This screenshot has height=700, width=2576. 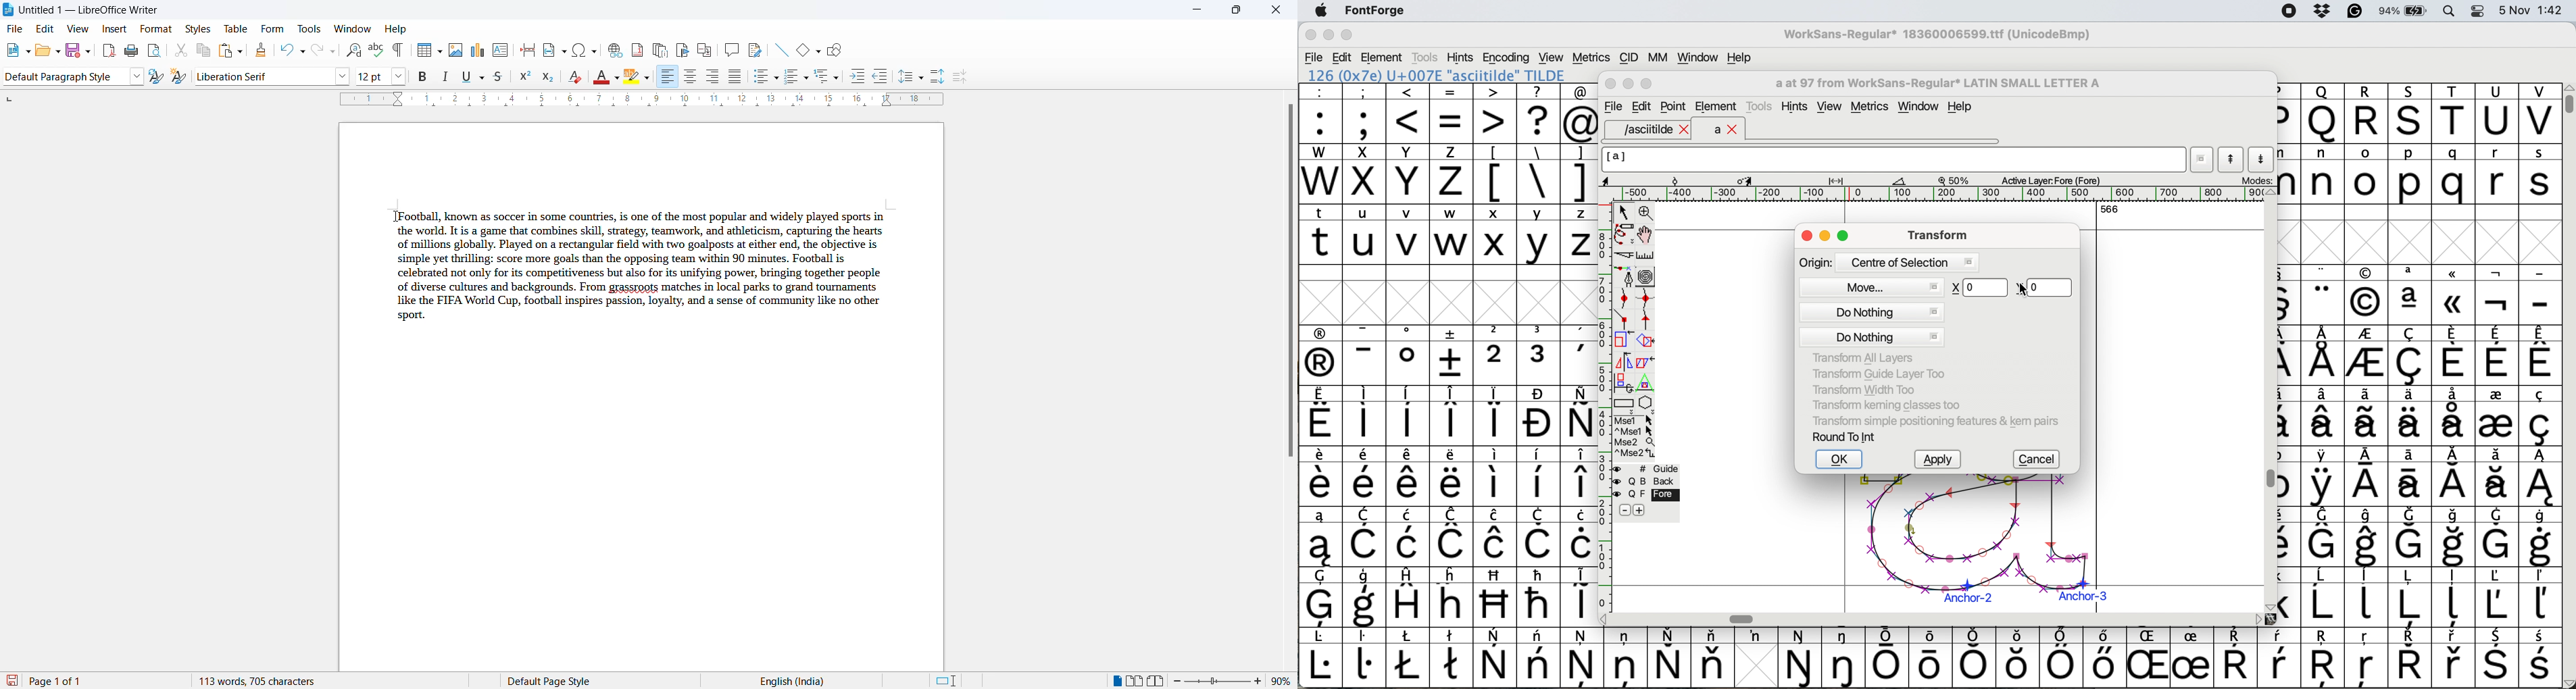 What do you see at coordinates (501, 50) in the screenshot?
I see `insert text` at bounding box center [501, 50].